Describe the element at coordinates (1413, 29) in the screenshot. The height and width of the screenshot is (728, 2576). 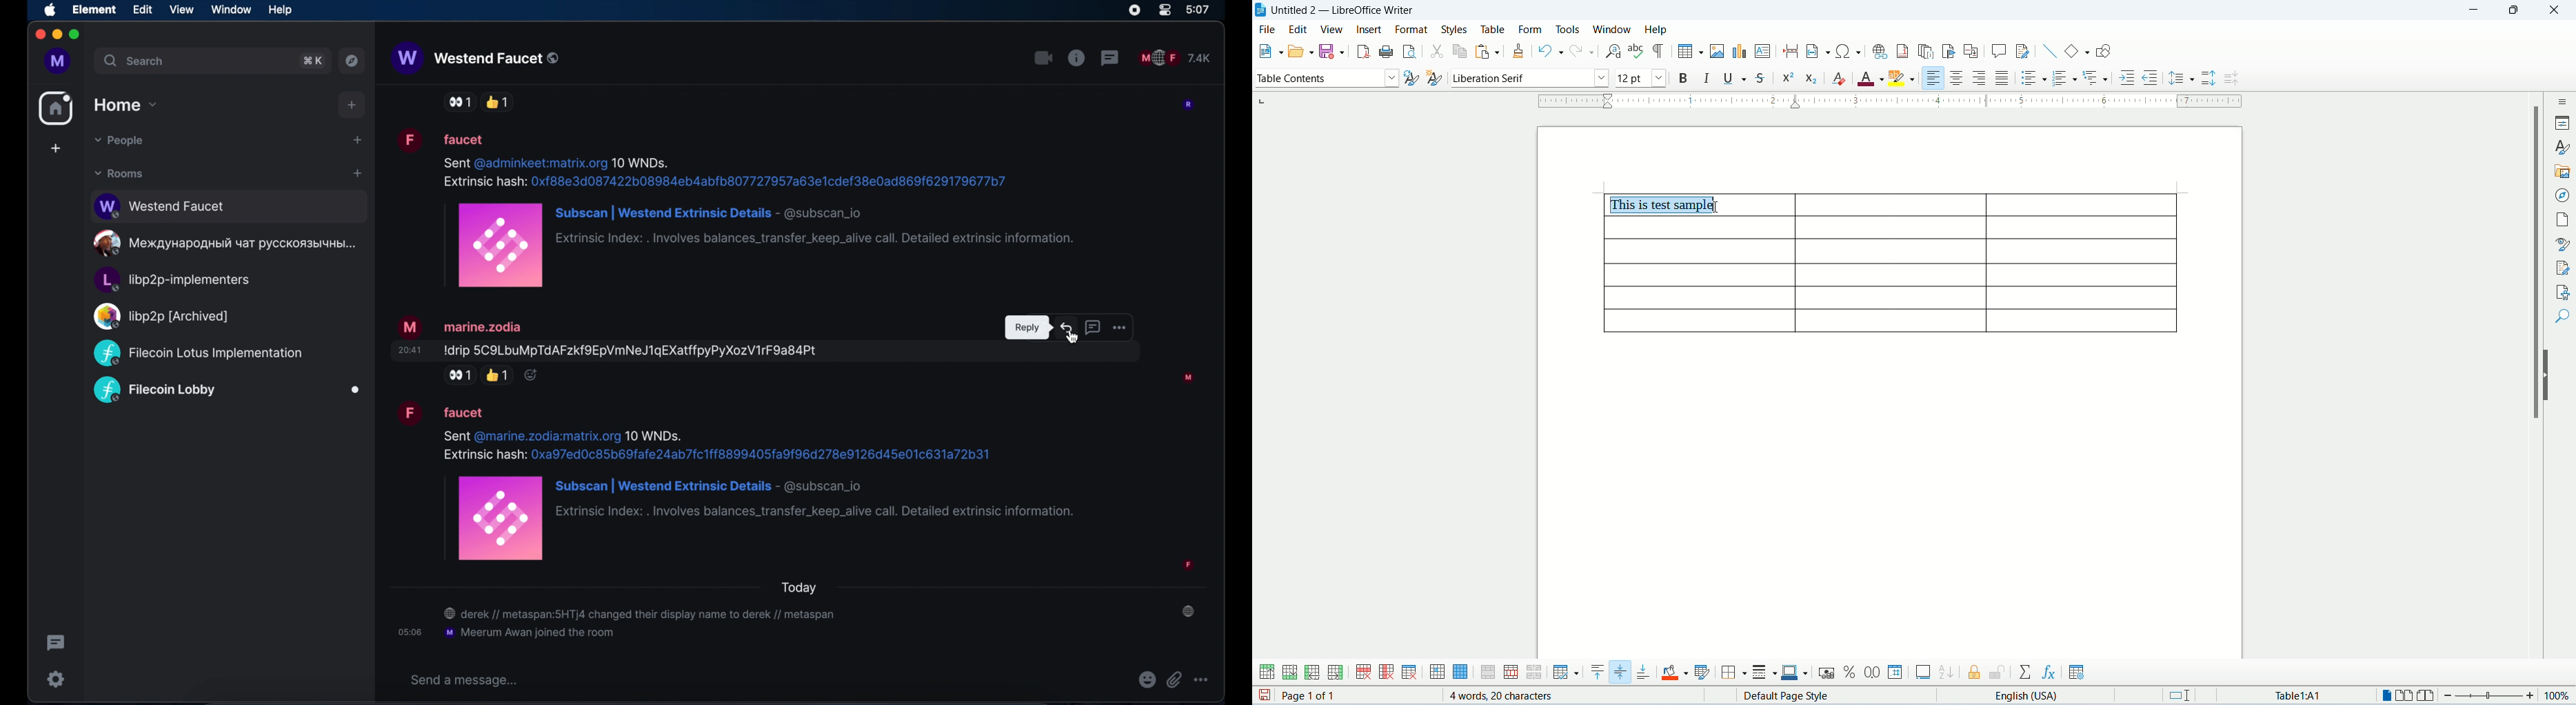
I see `format` at that location.